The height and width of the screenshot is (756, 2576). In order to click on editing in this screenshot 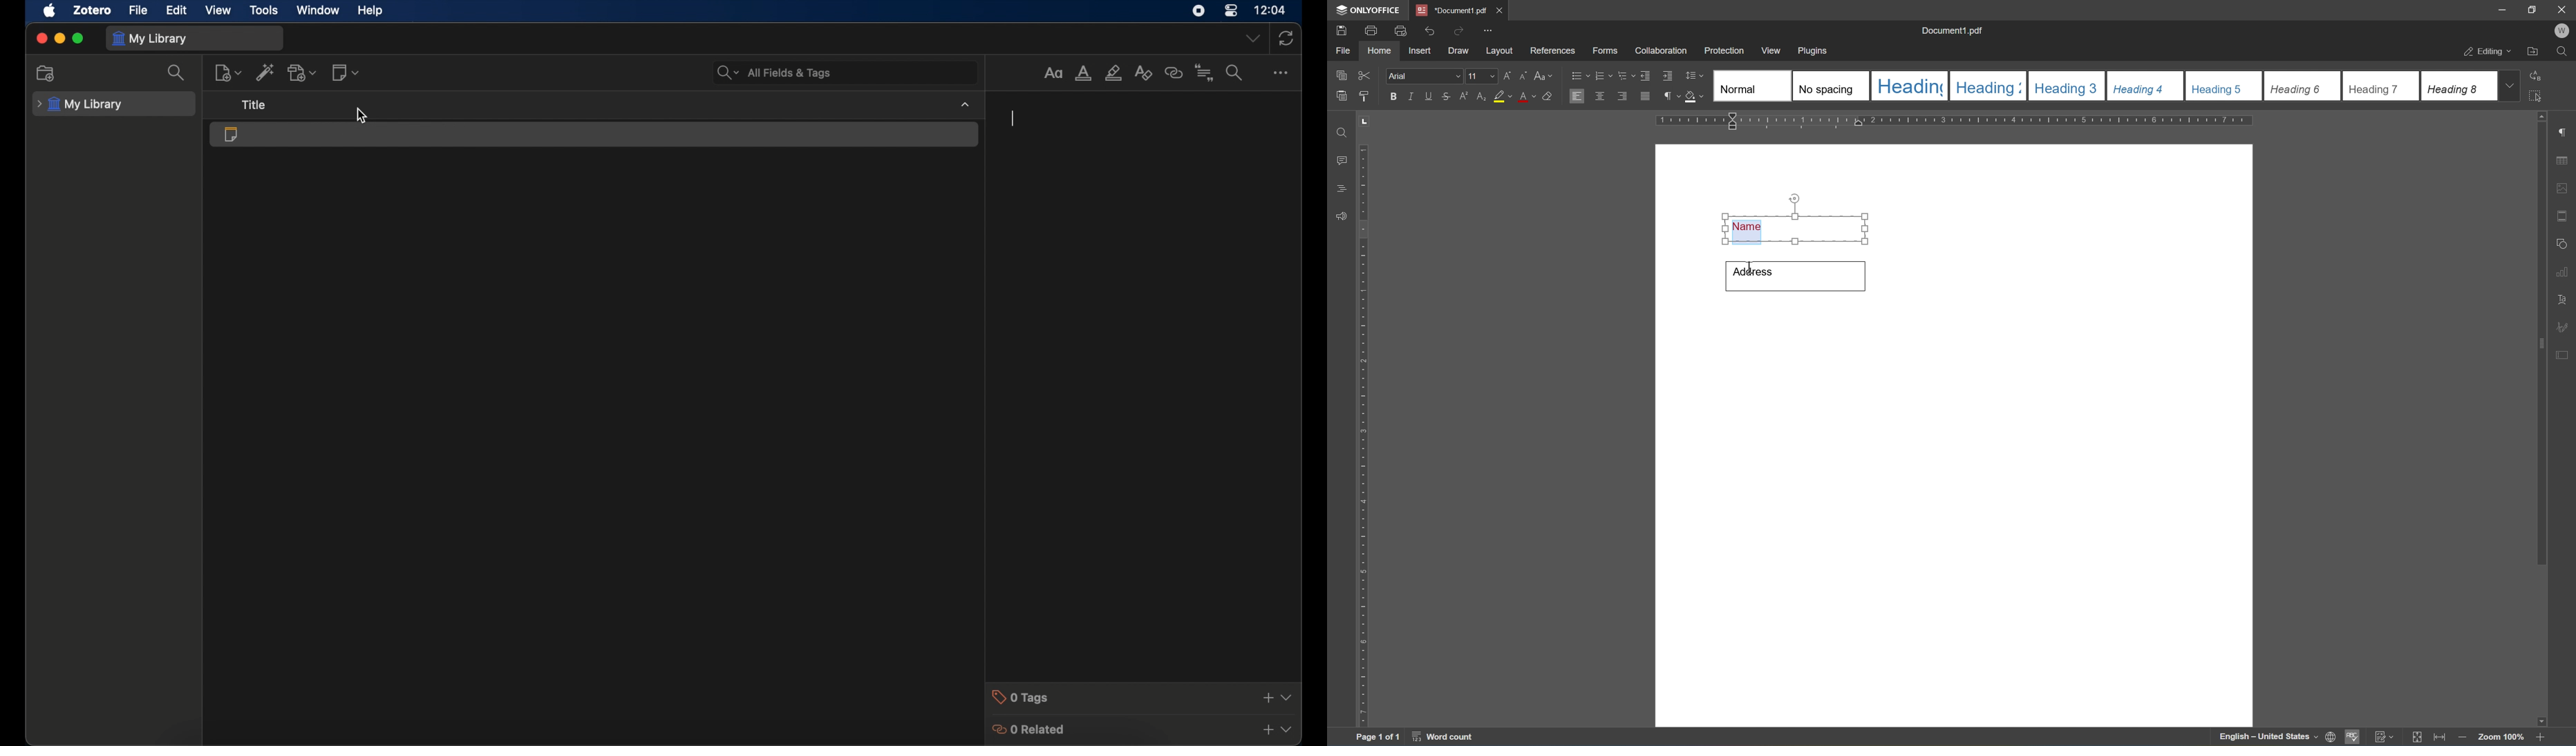, I will do `click(2483, 52)`.